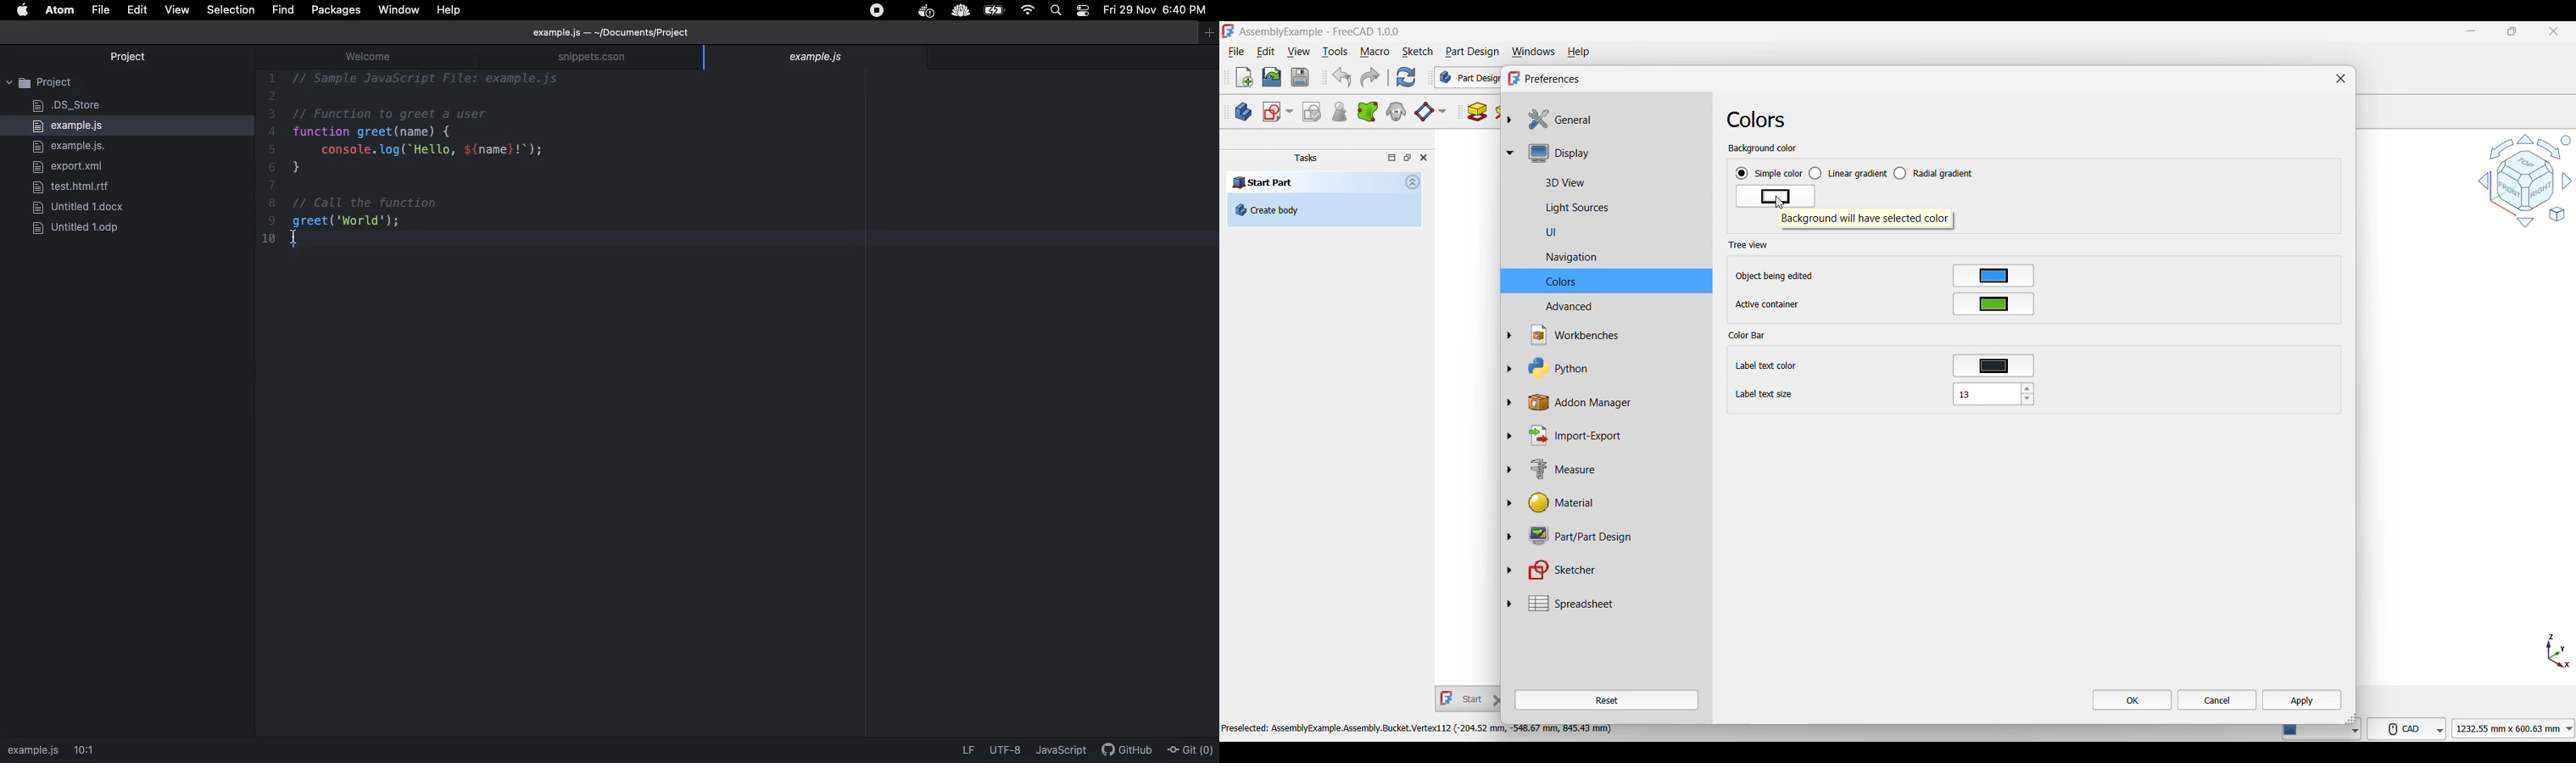  Describe the element at coordinates (1320, 32) in the screenshot. I see `Project name, software name and version` at that location.